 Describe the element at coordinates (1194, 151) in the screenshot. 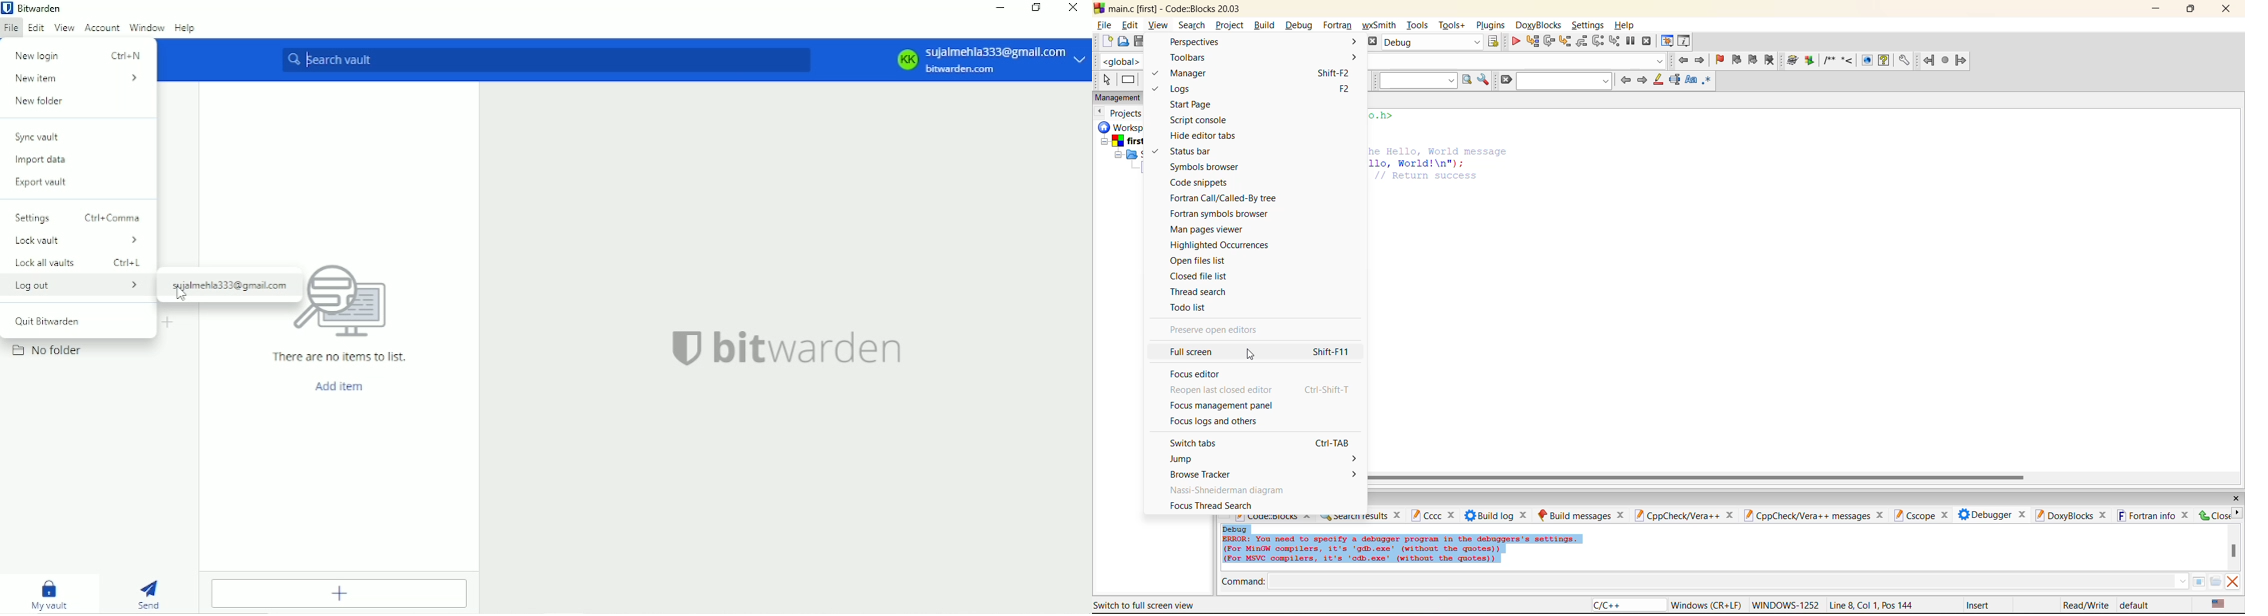

I see `status tab` at that location.